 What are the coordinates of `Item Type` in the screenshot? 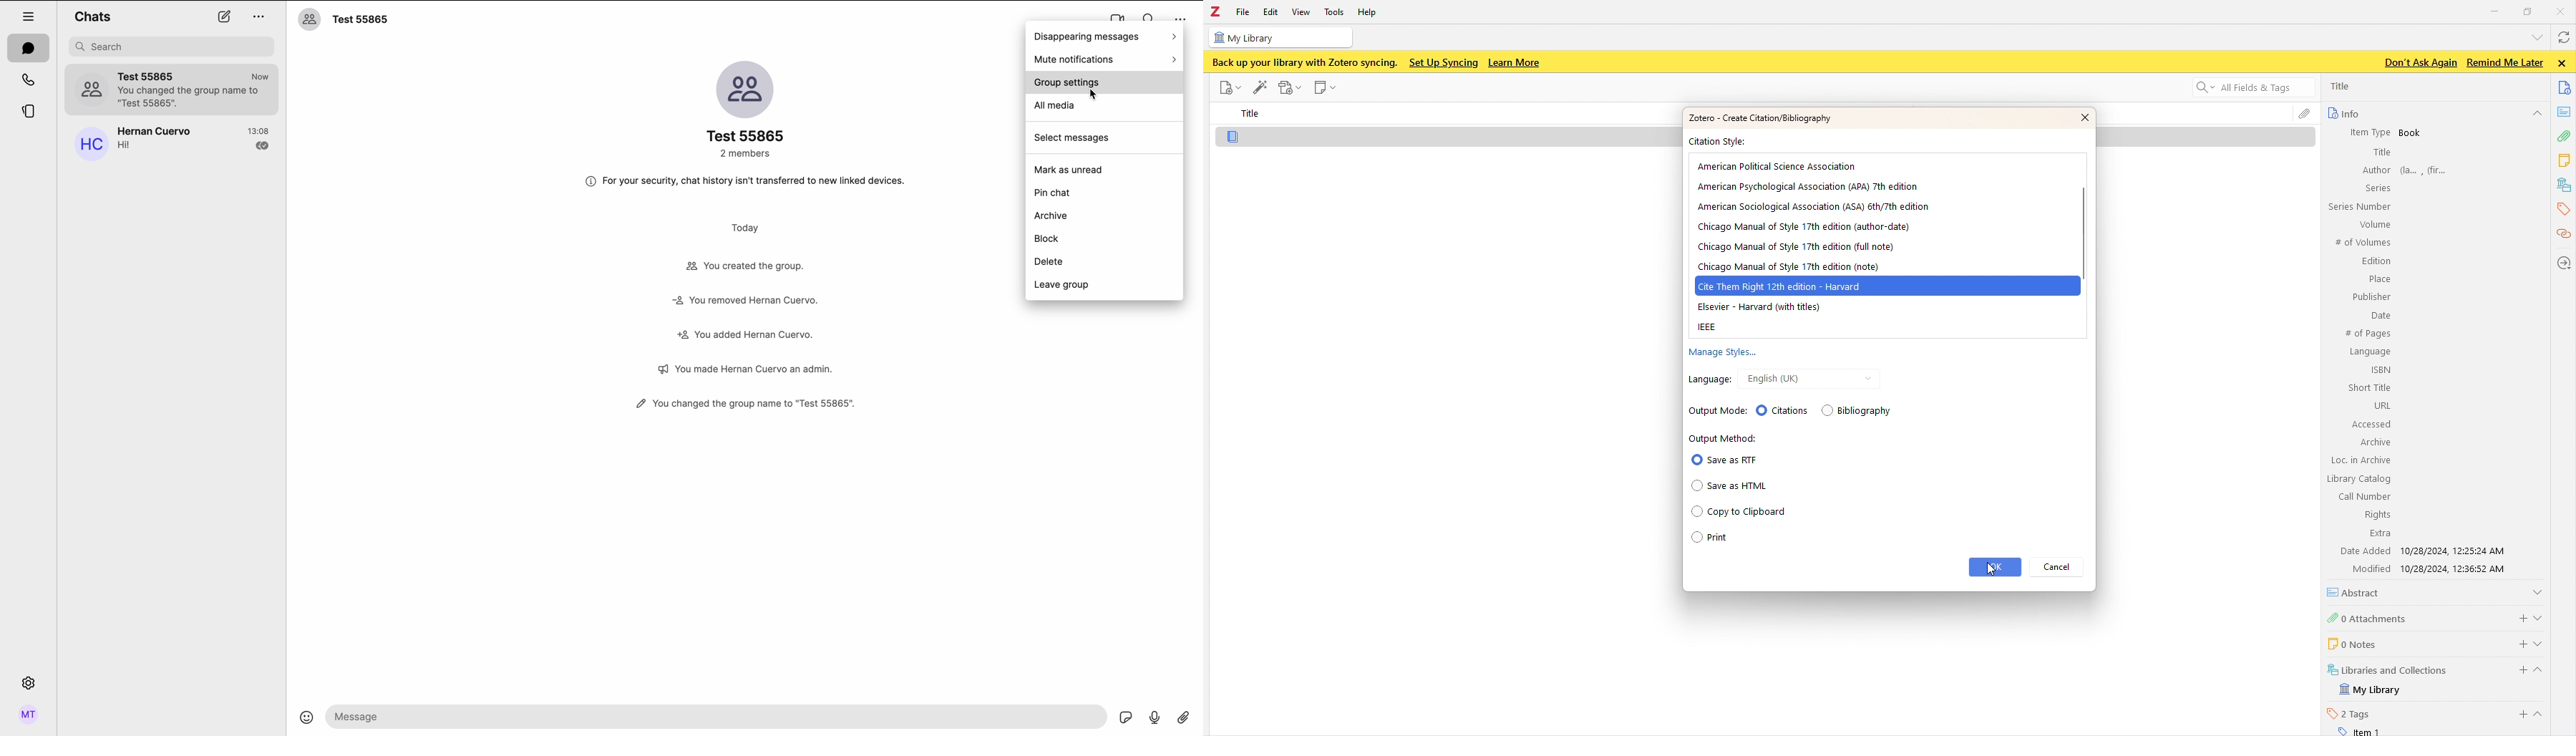 It's located at (2363, 132).